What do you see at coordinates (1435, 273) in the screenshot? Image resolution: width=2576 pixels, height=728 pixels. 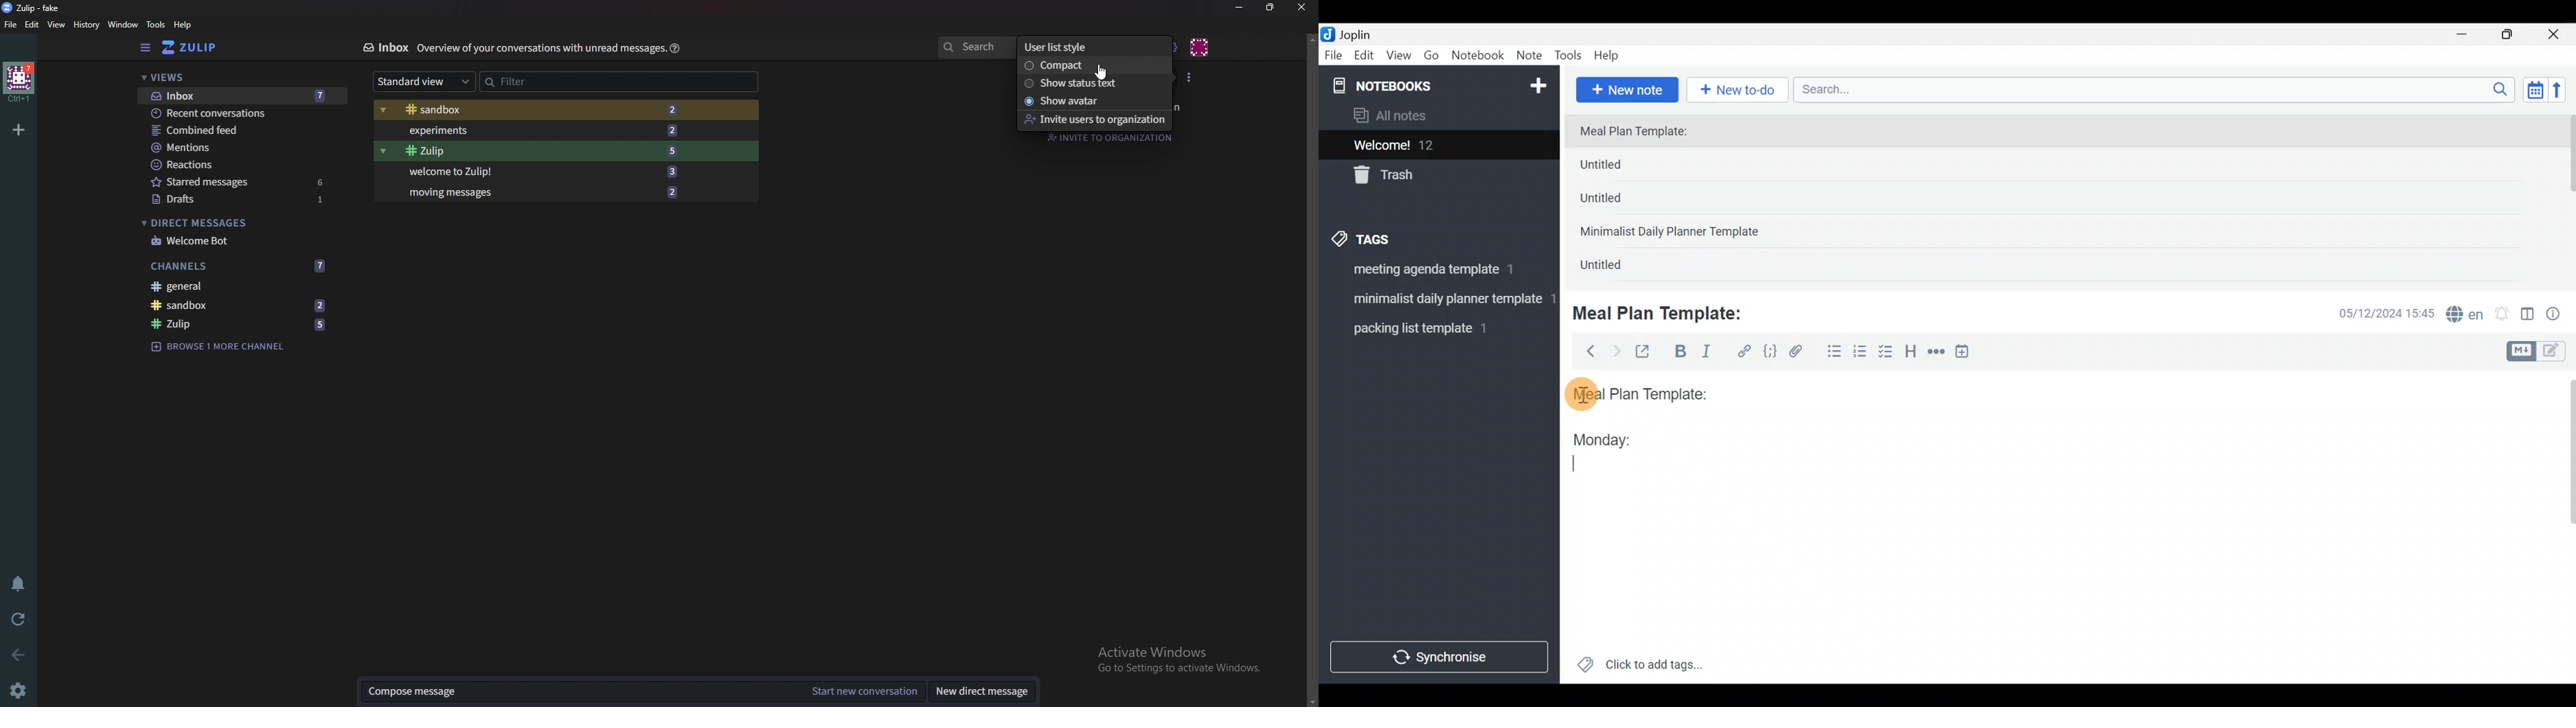 I see `Tag 1` at bounding box center [1435, 273].